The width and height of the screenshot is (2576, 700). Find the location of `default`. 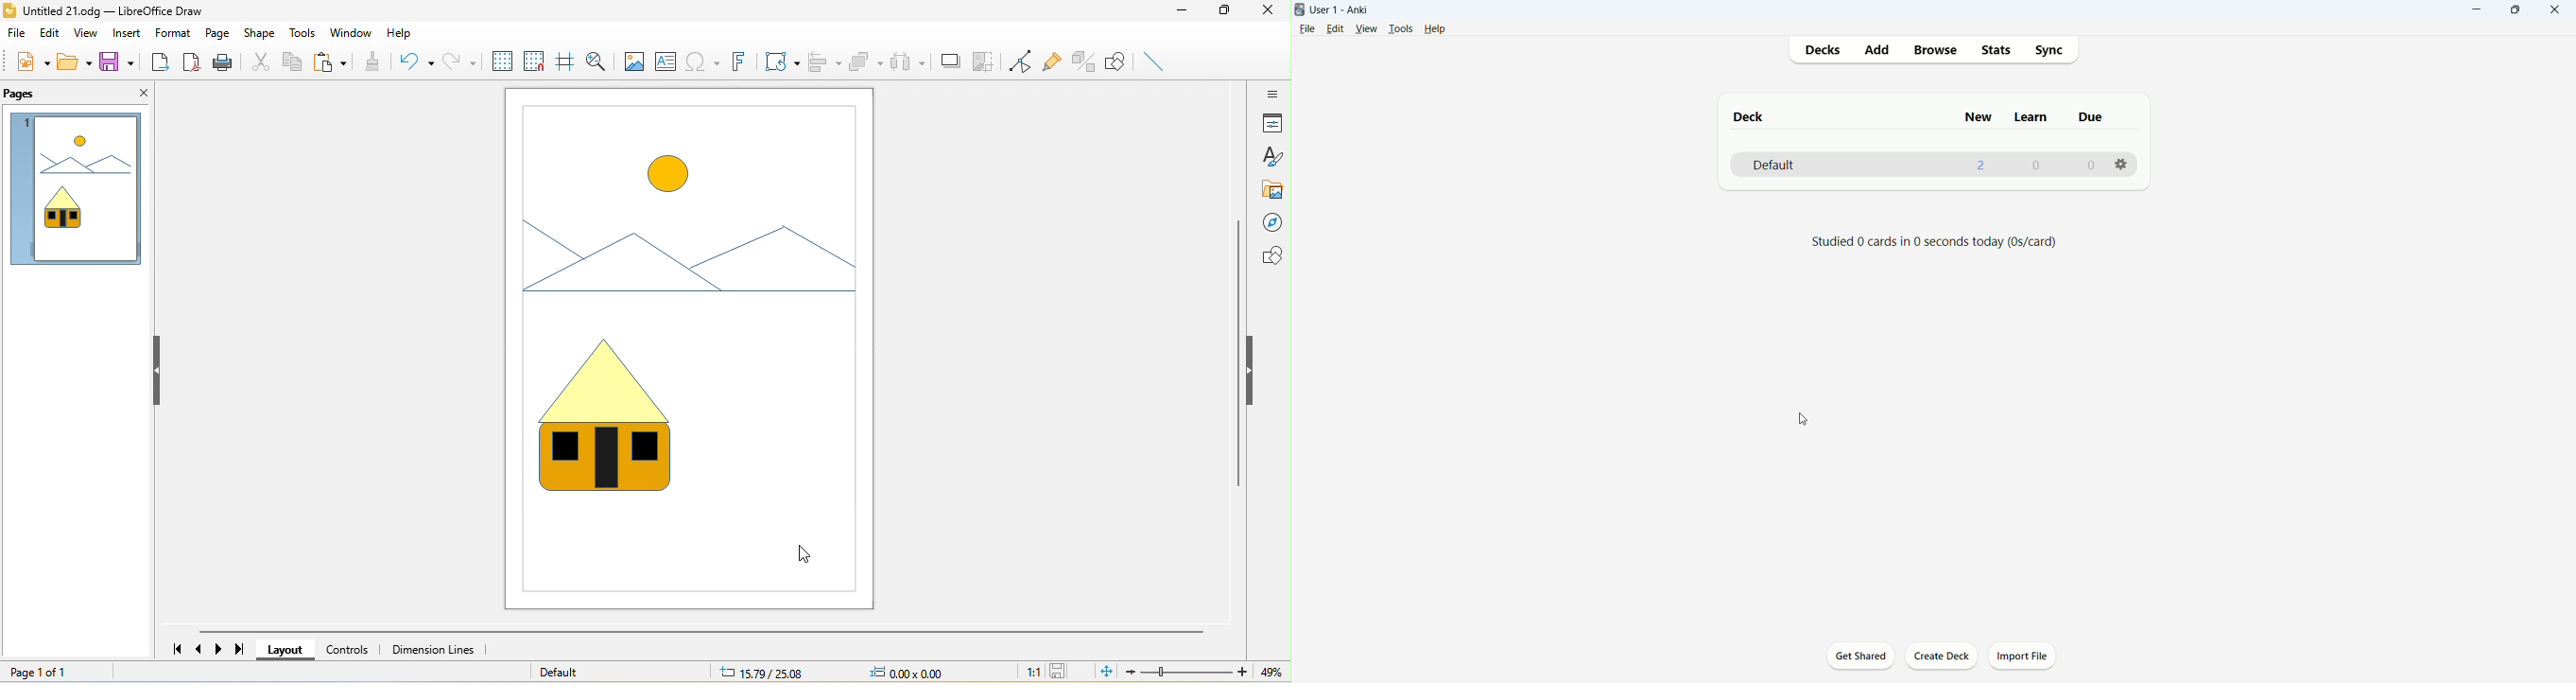

default is located at coordinates (561, 672).